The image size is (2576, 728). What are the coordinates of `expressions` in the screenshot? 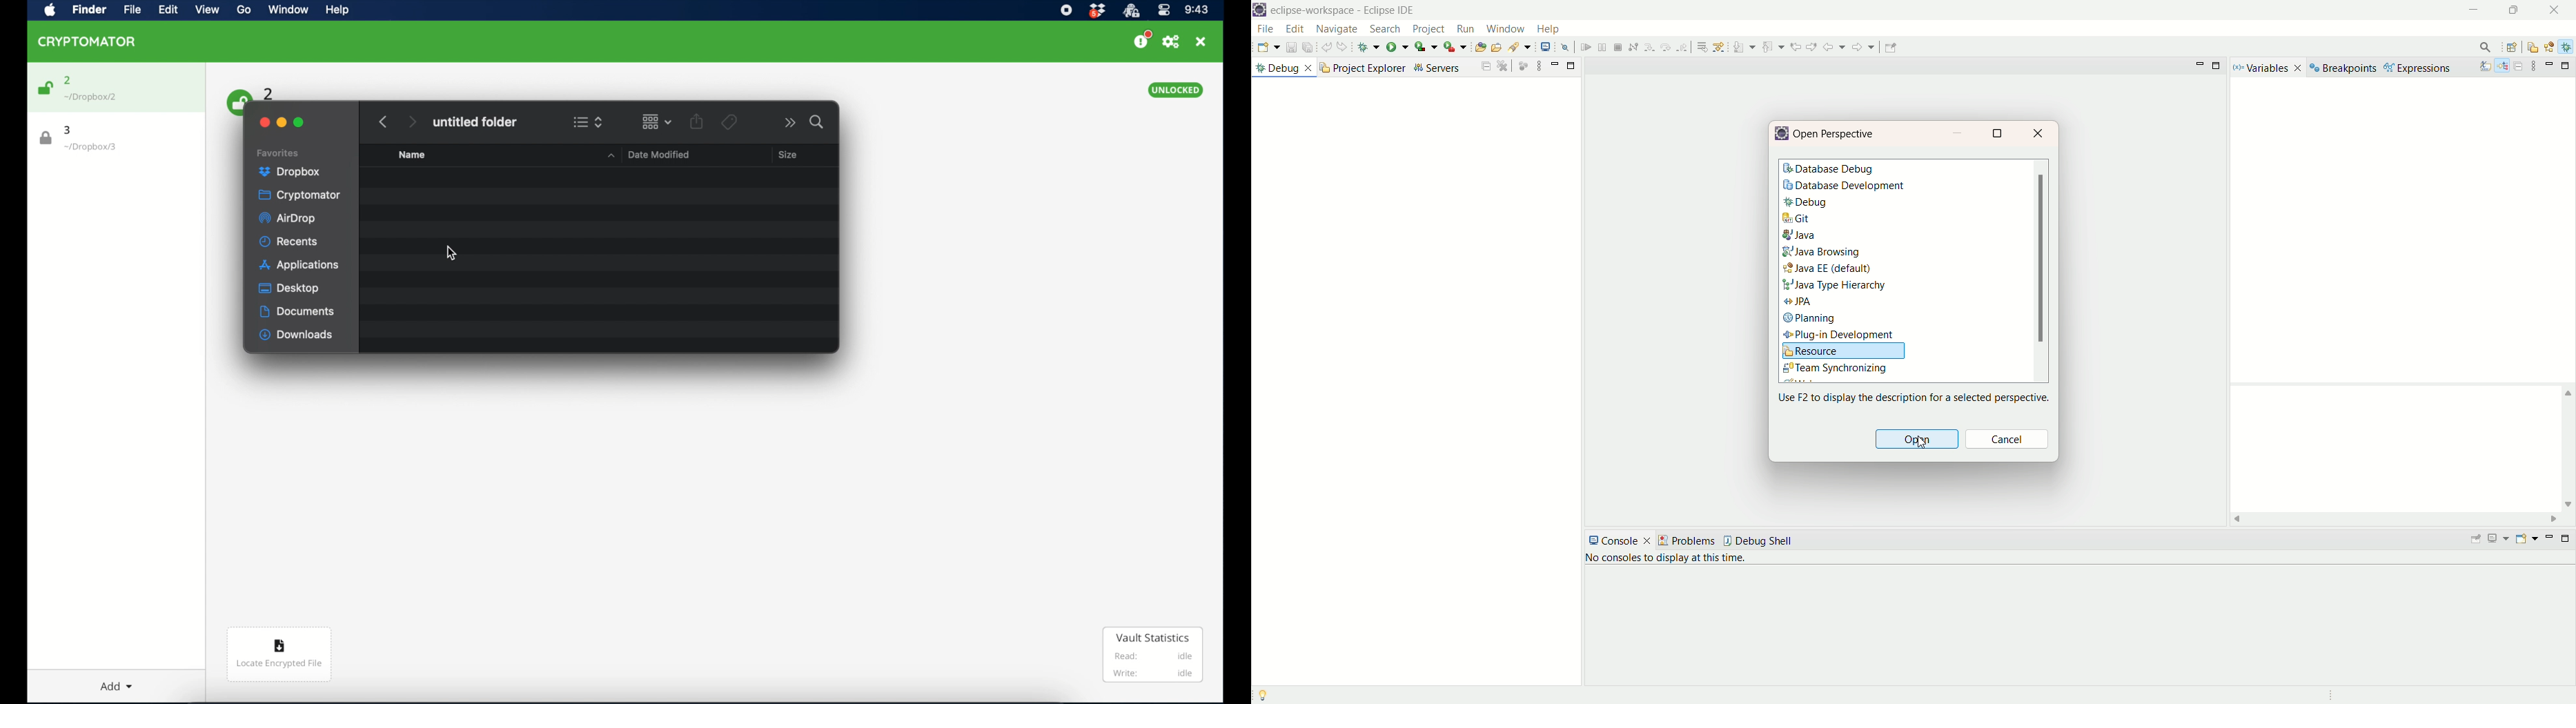 It's located at (2419, 70).